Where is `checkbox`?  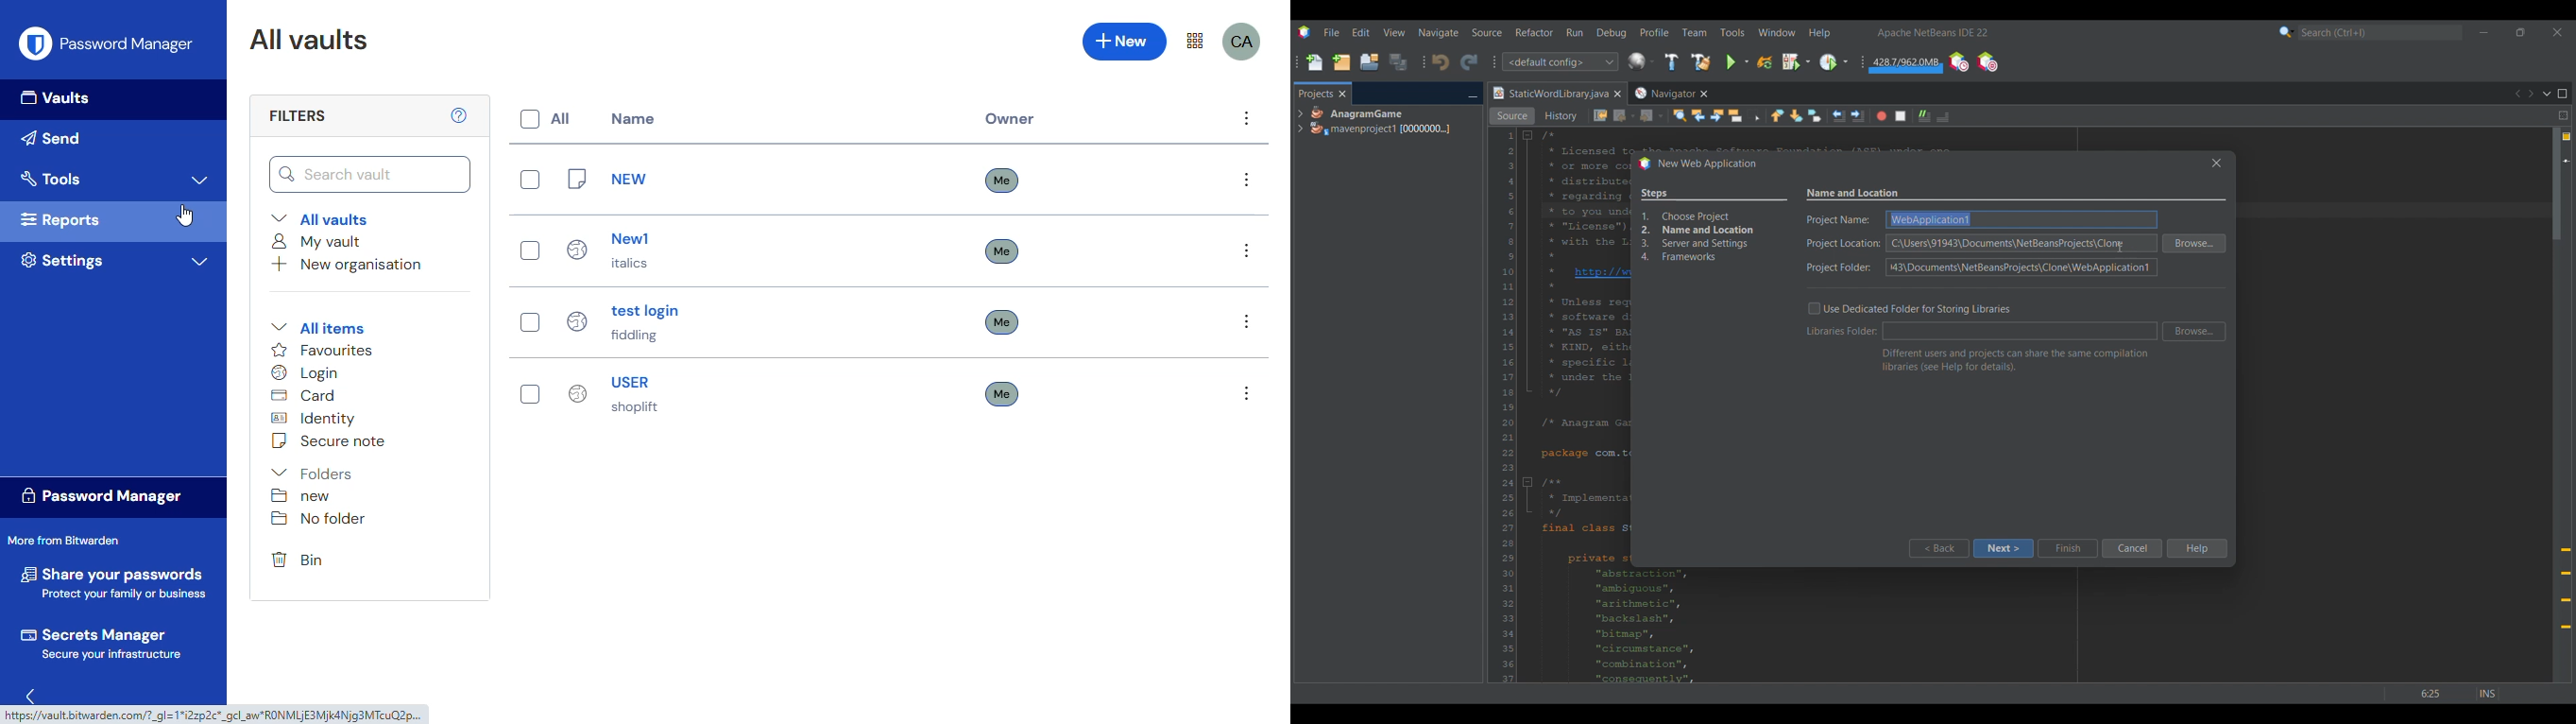 checkbox is located at coordinates (529, 179).